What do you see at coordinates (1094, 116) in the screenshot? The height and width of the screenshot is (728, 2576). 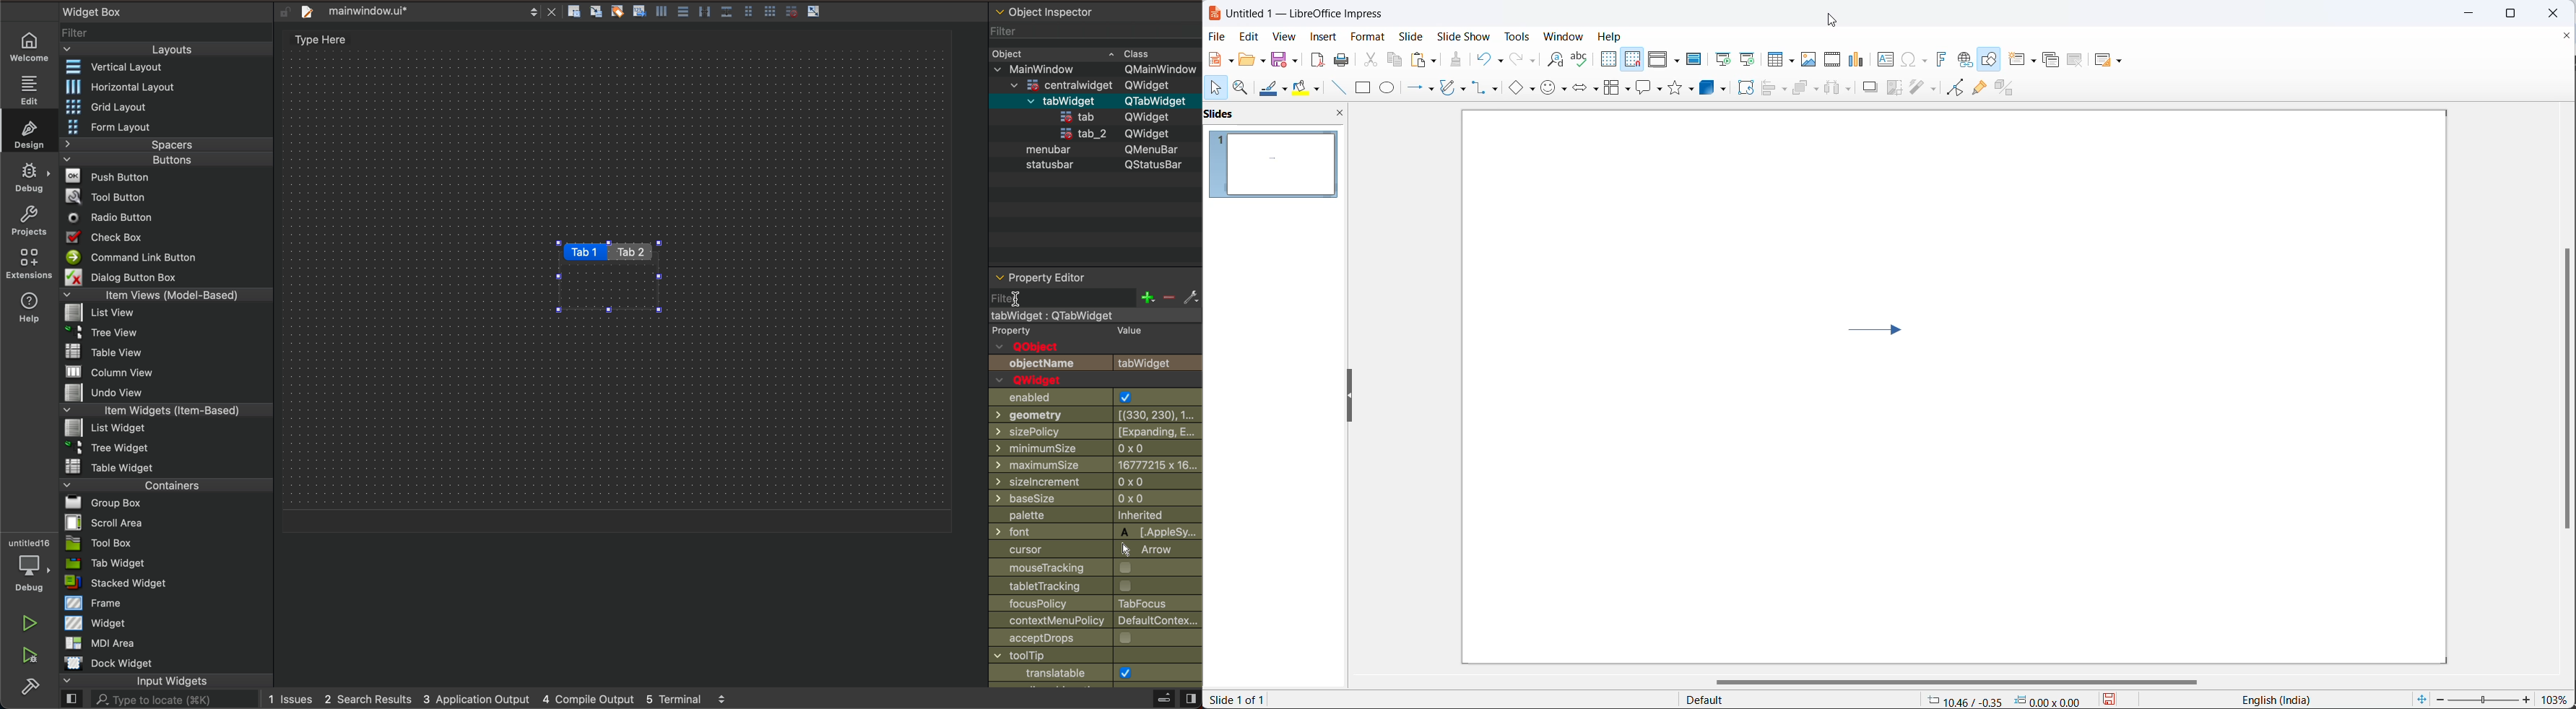 I see `statusbar QStatusBar` at bounding box center [1094, 116].